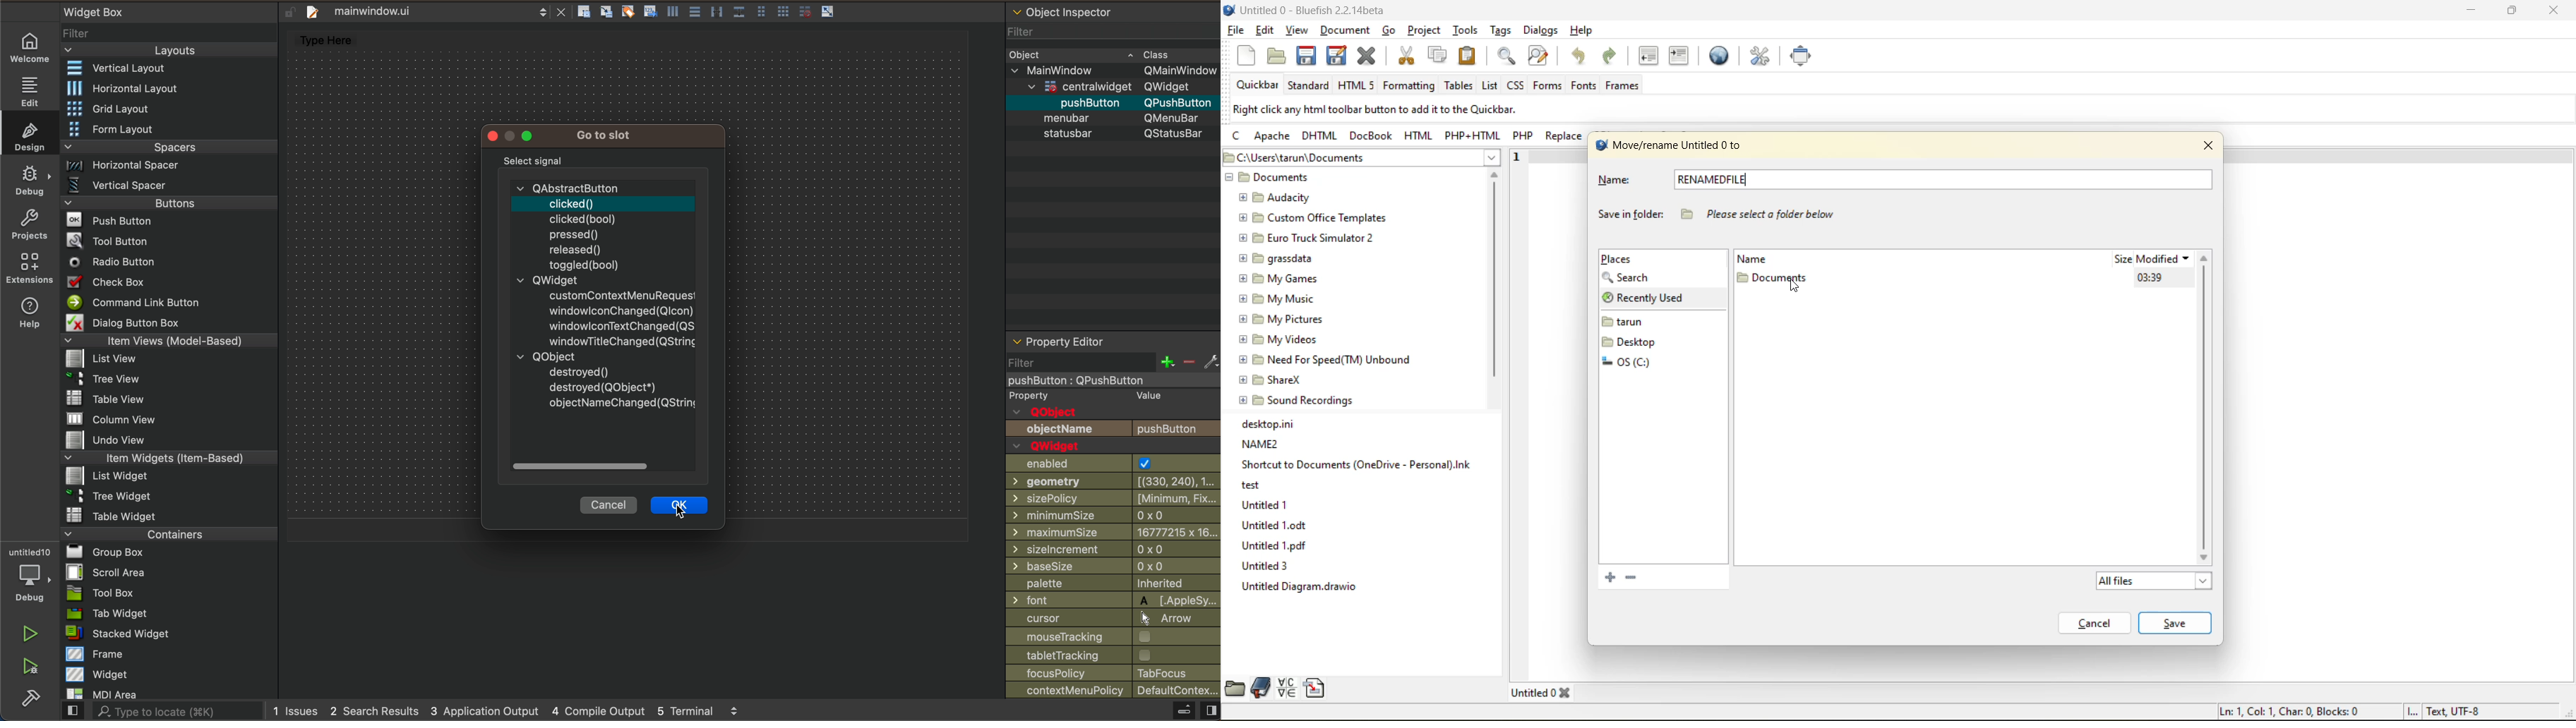 This screenshot has height=728, width=2576. What do you see at coordinates (1408, 56) in the screenshot?
I see `cut` at bounding box center [1408, 56].